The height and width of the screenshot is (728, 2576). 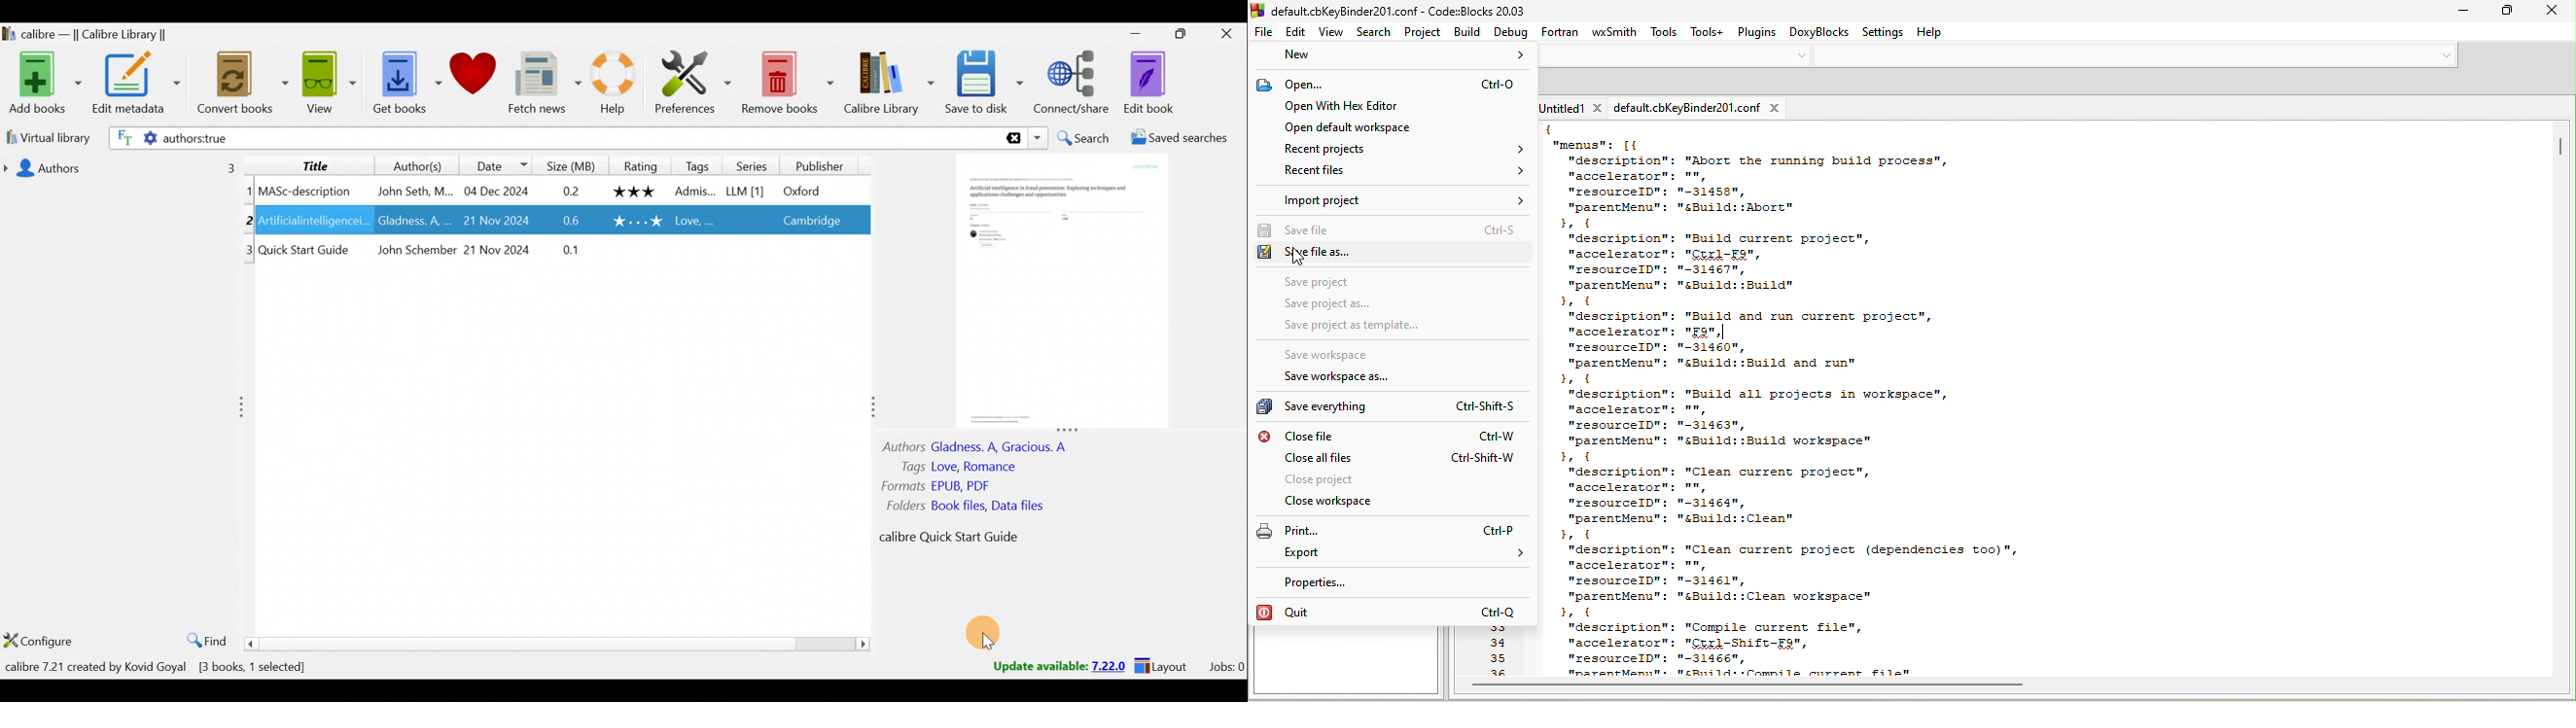 I want to click on Minimise, so click(x=1130, y=36).